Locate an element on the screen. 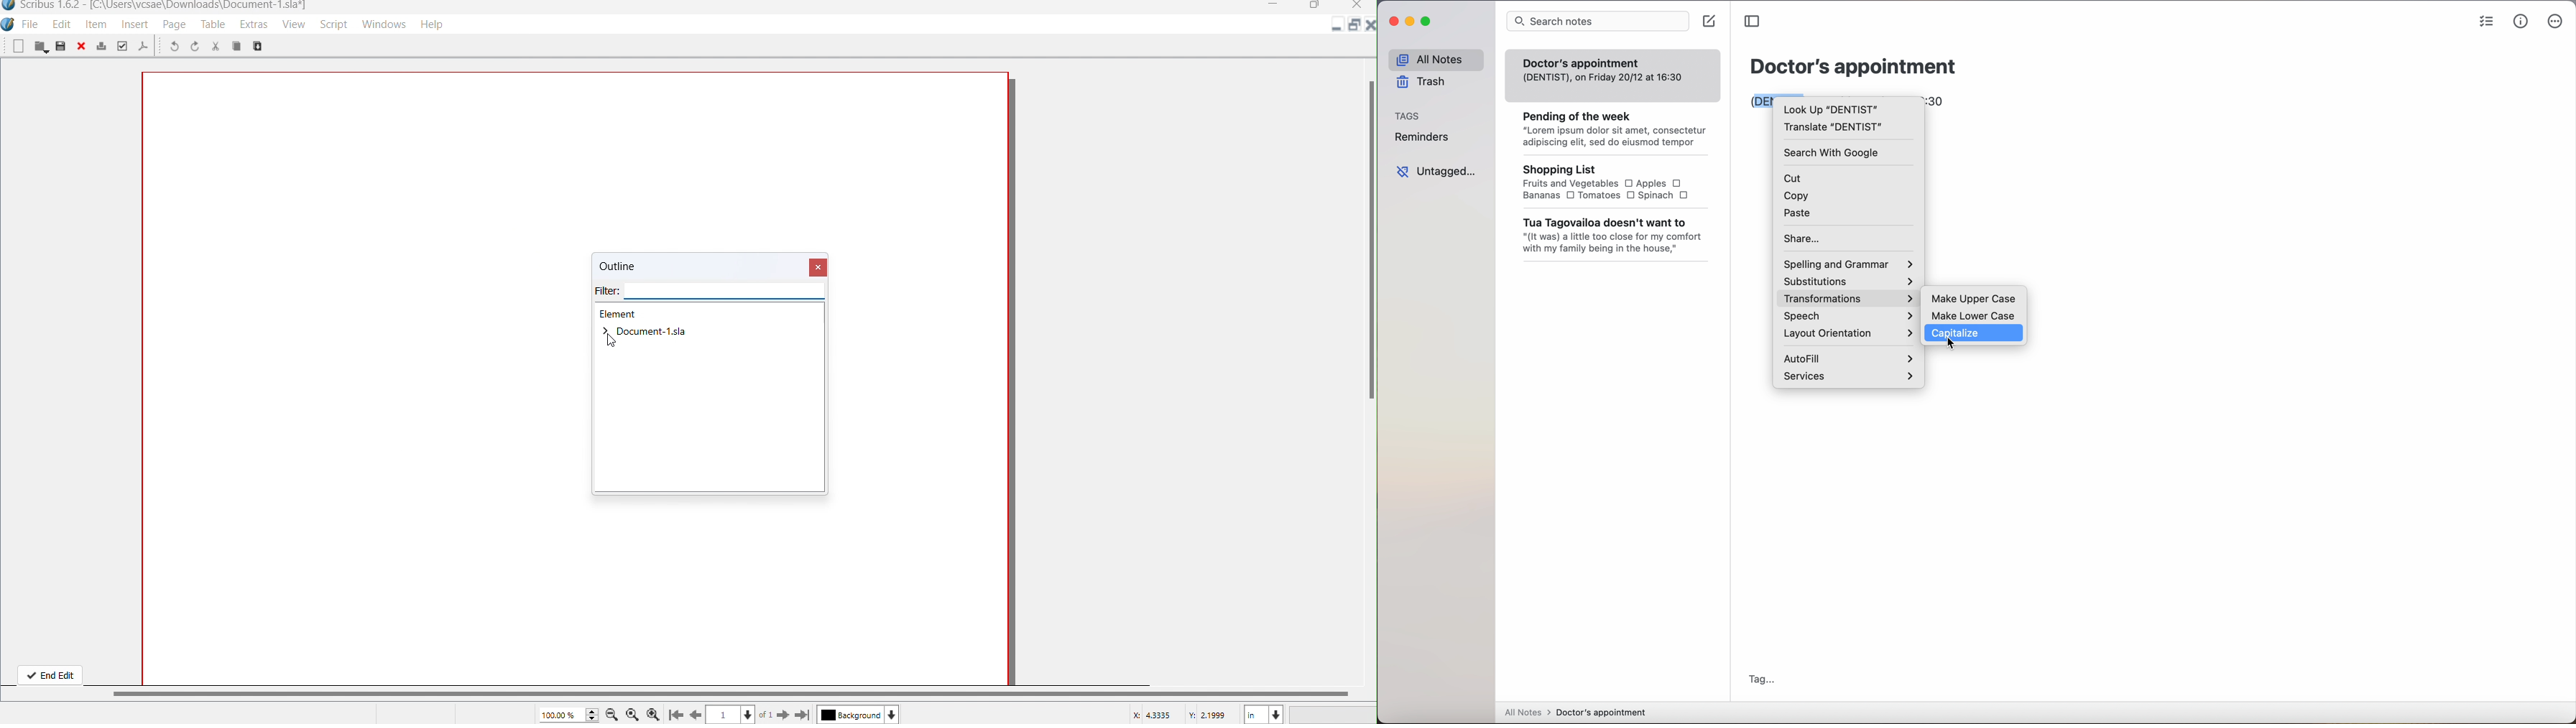  copy is located at coordinates (263, 47).